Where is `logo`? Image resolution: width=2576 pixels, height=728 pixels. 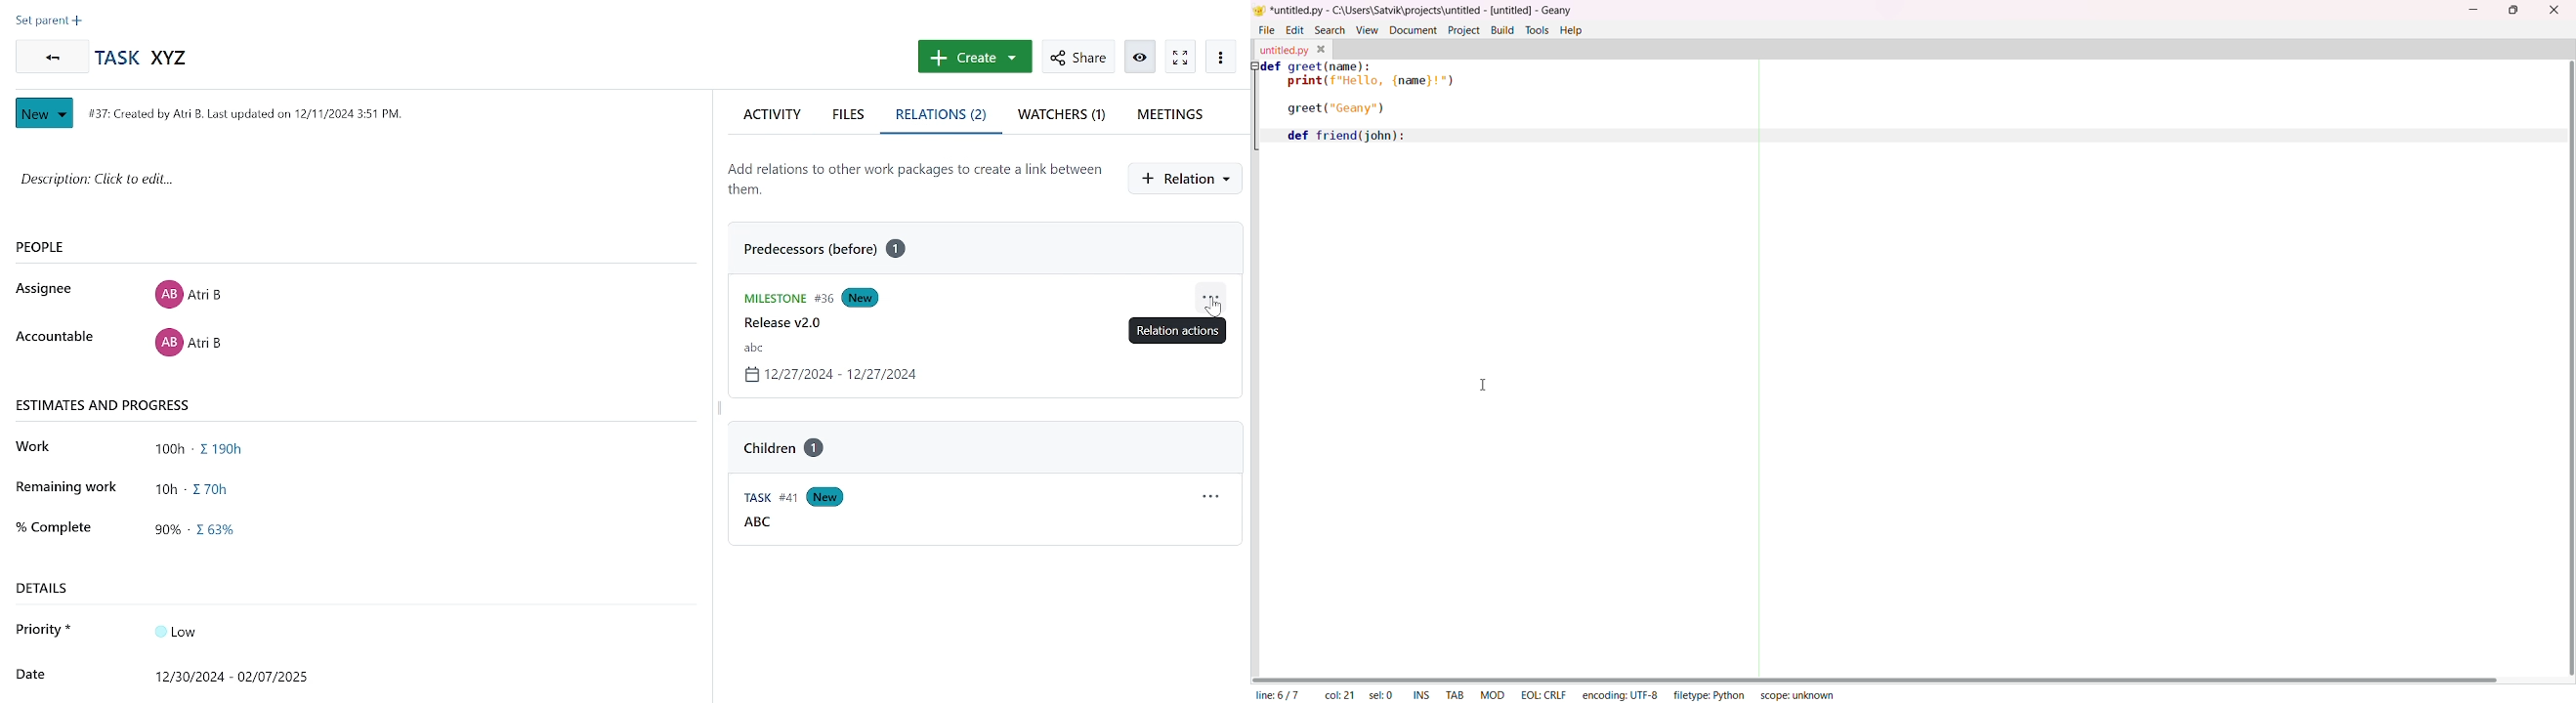
logo is located at coordinates (1260, 9).